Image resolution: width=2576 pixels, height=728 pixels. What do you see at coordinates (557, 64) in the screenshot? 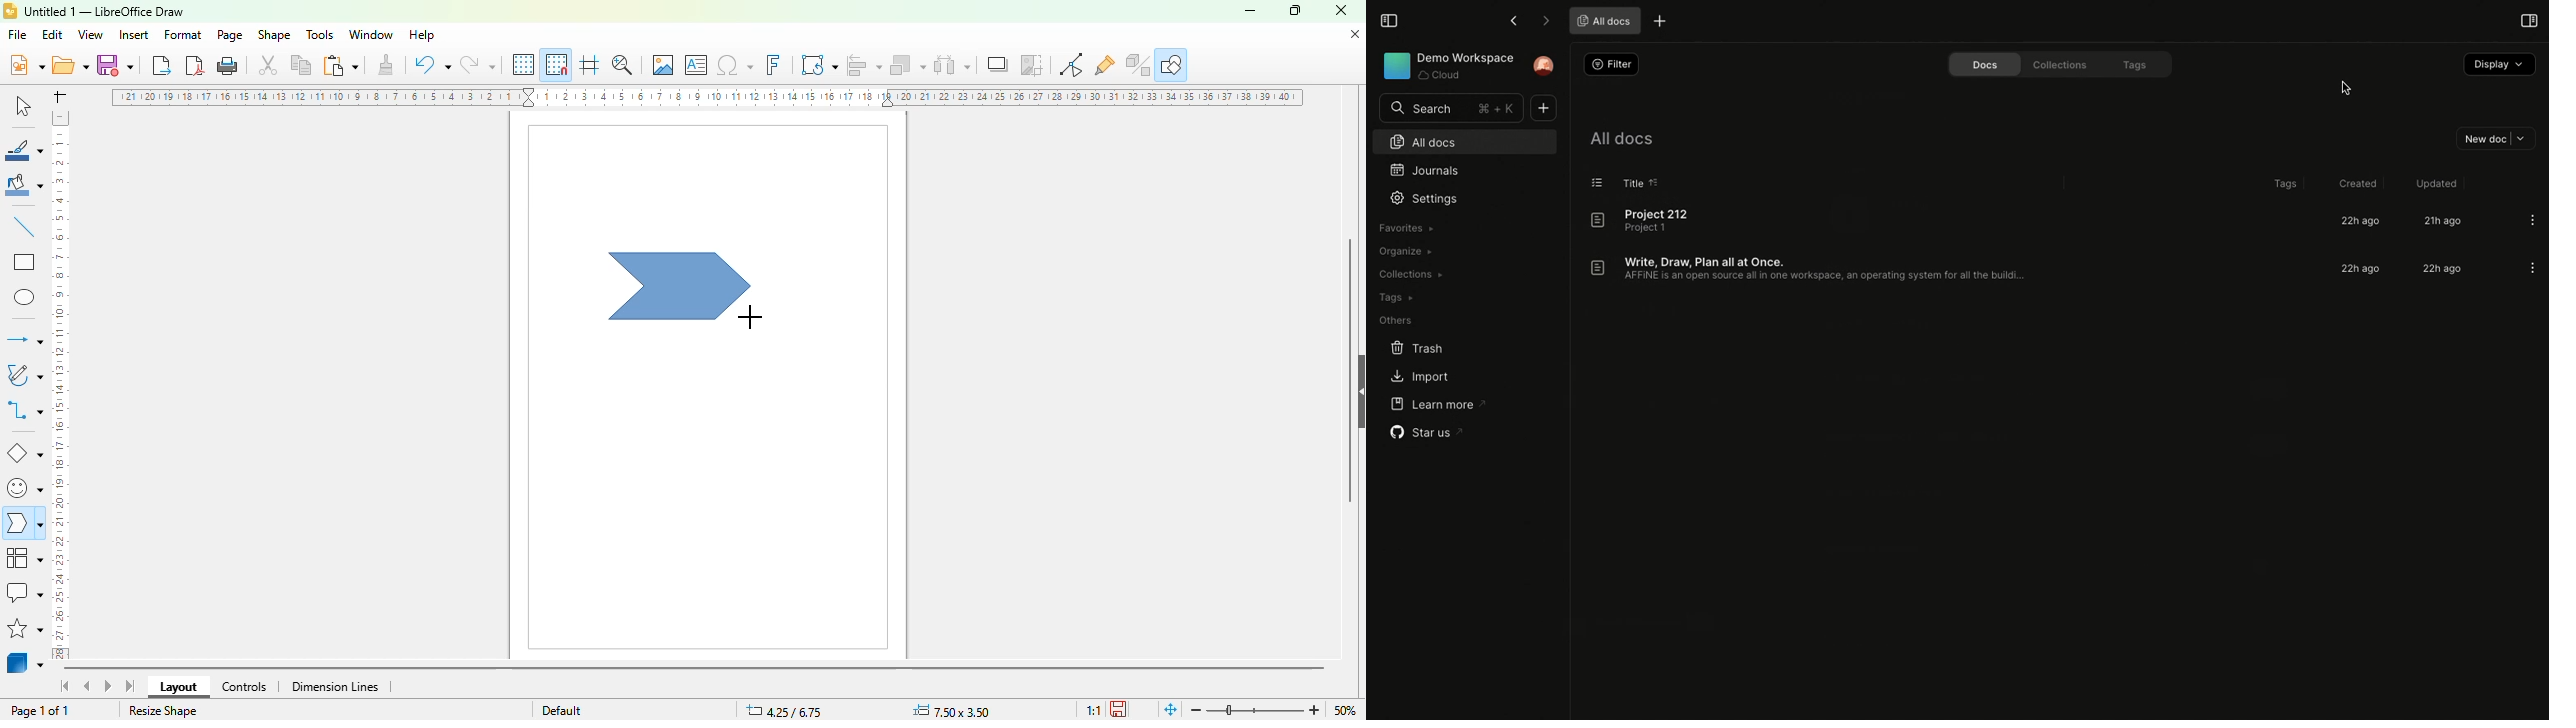
I see `snap to grid` at bounding box center [557, 64].